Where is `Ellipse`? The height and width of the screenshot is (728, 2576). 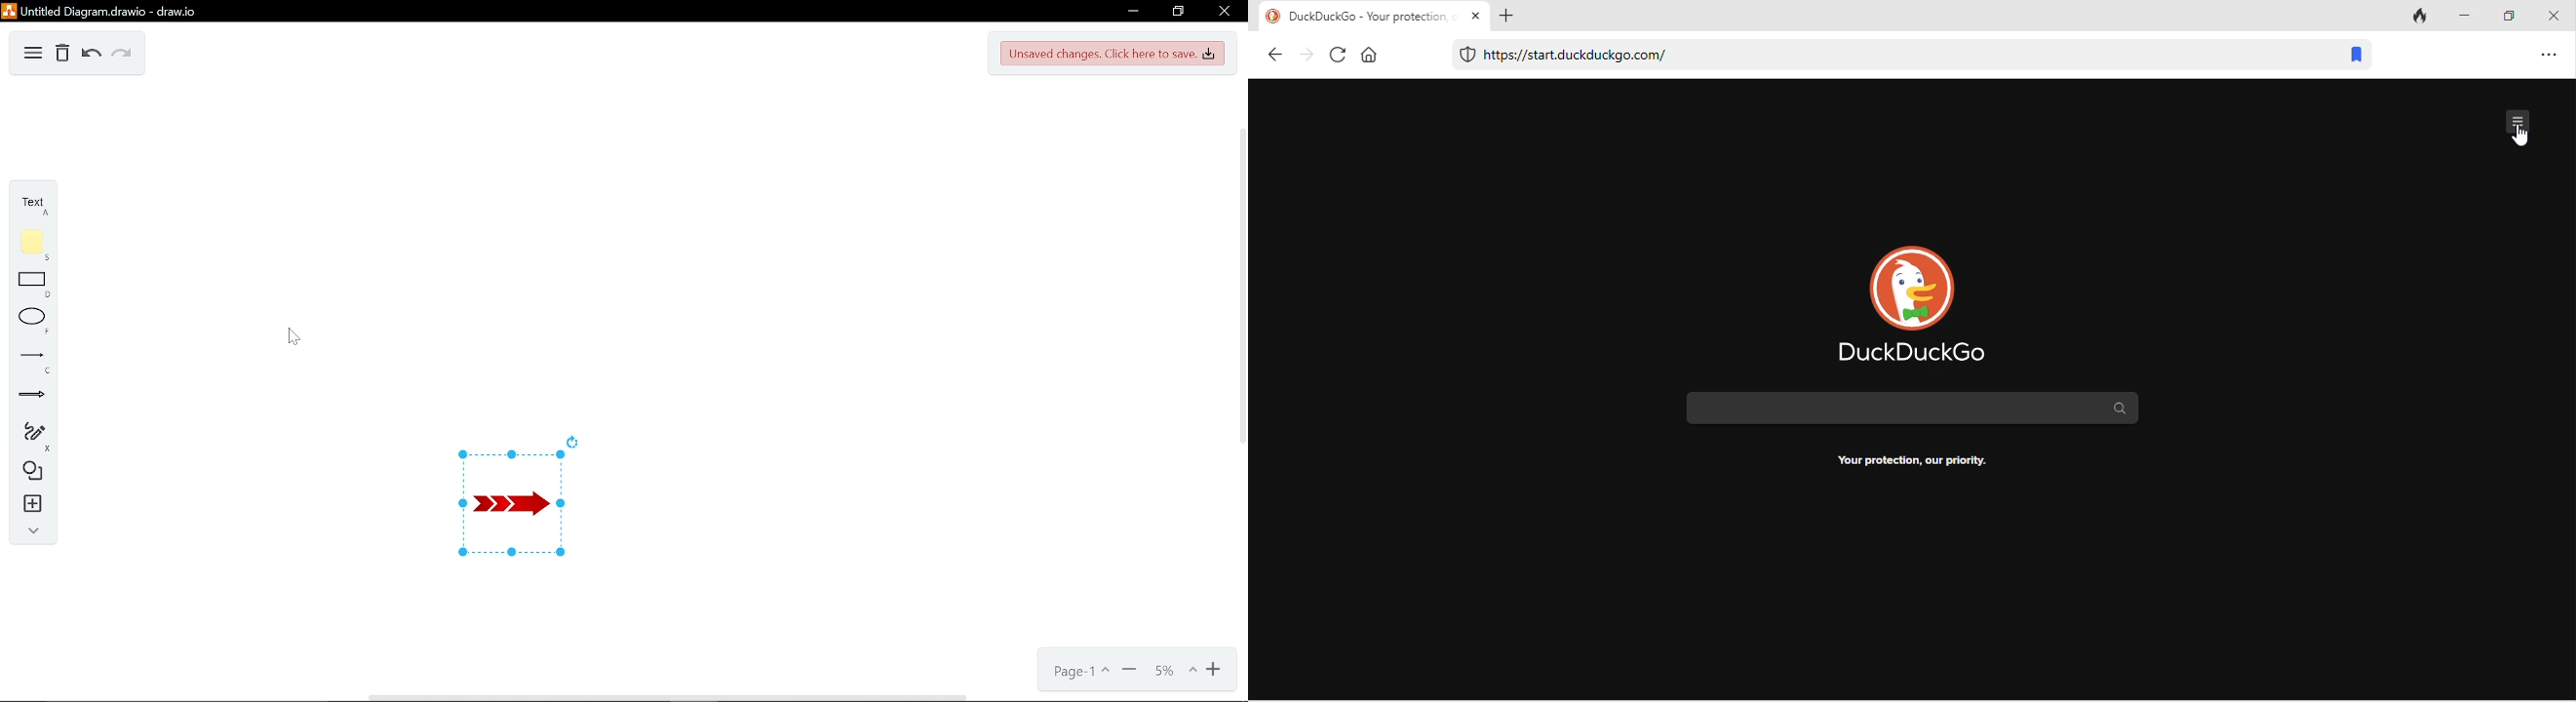 Ellipse is located at coordinates (26, 321).